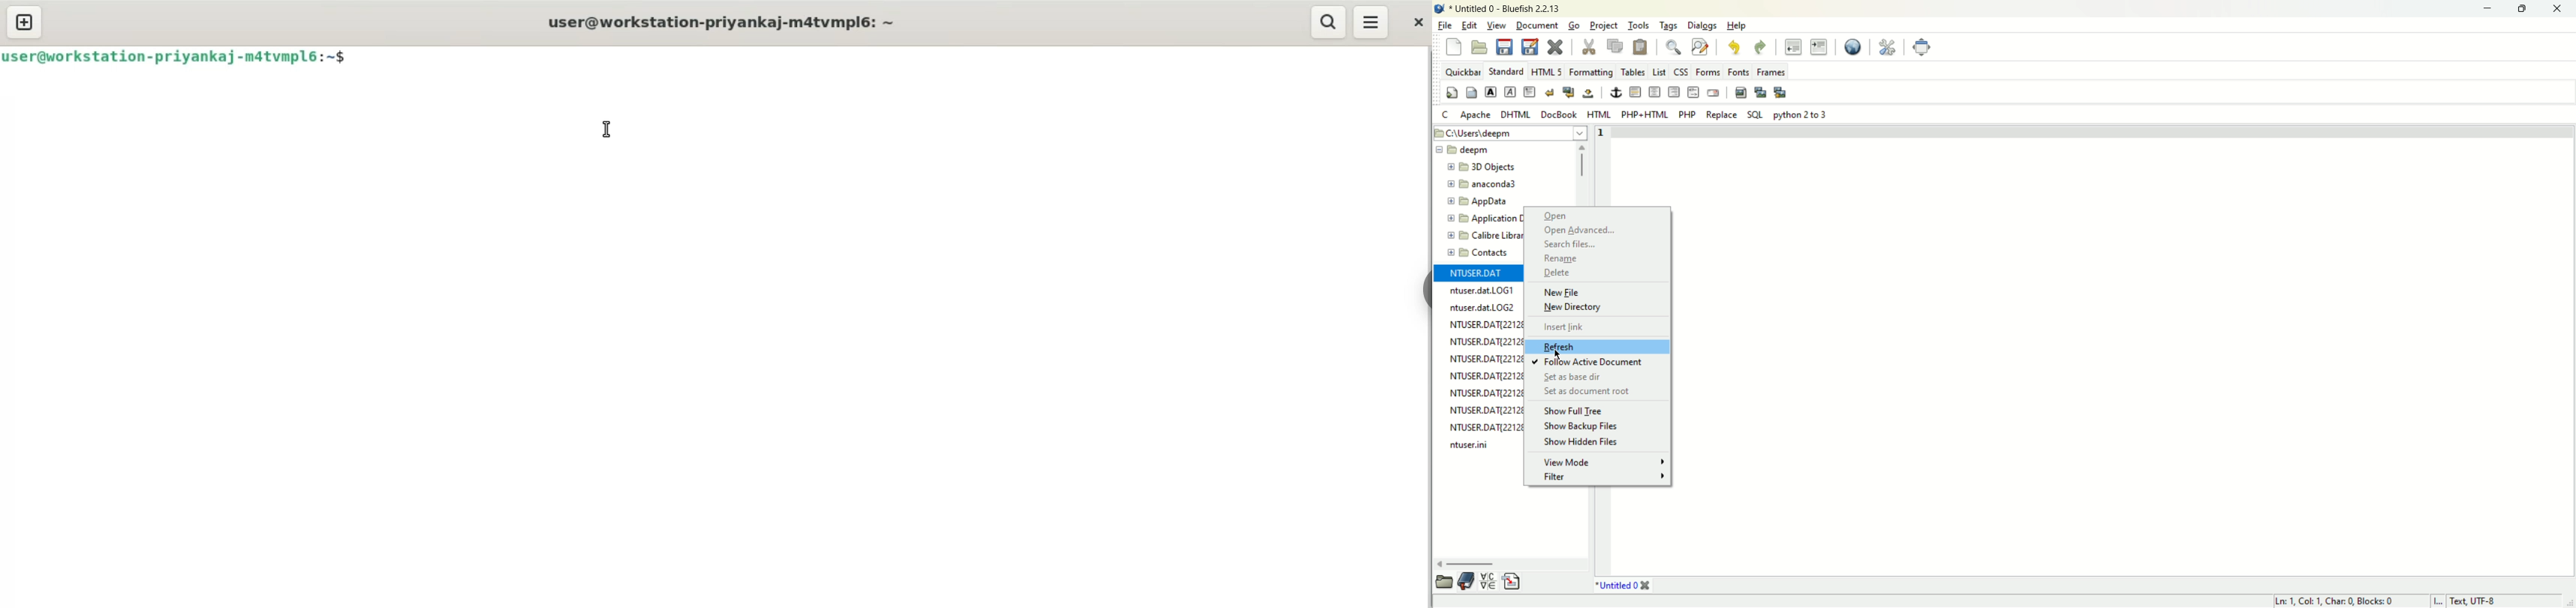 The height and width of the screenshot is (616, 2576). I want to click on project, so click(1605, 25).